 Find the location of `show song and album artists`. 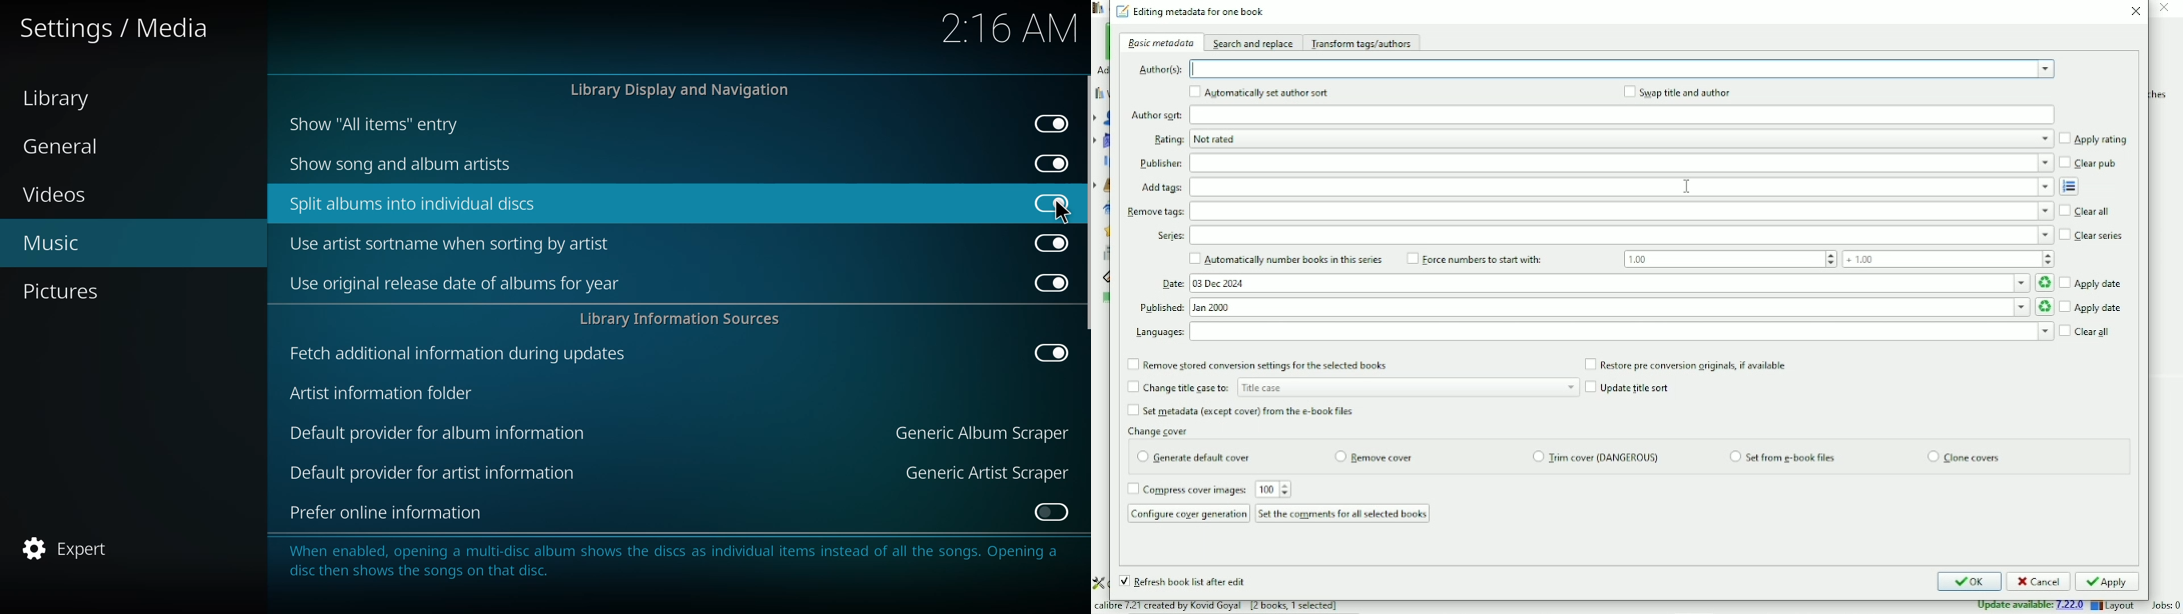

show song and album artists is located at coordinates (410, 164).